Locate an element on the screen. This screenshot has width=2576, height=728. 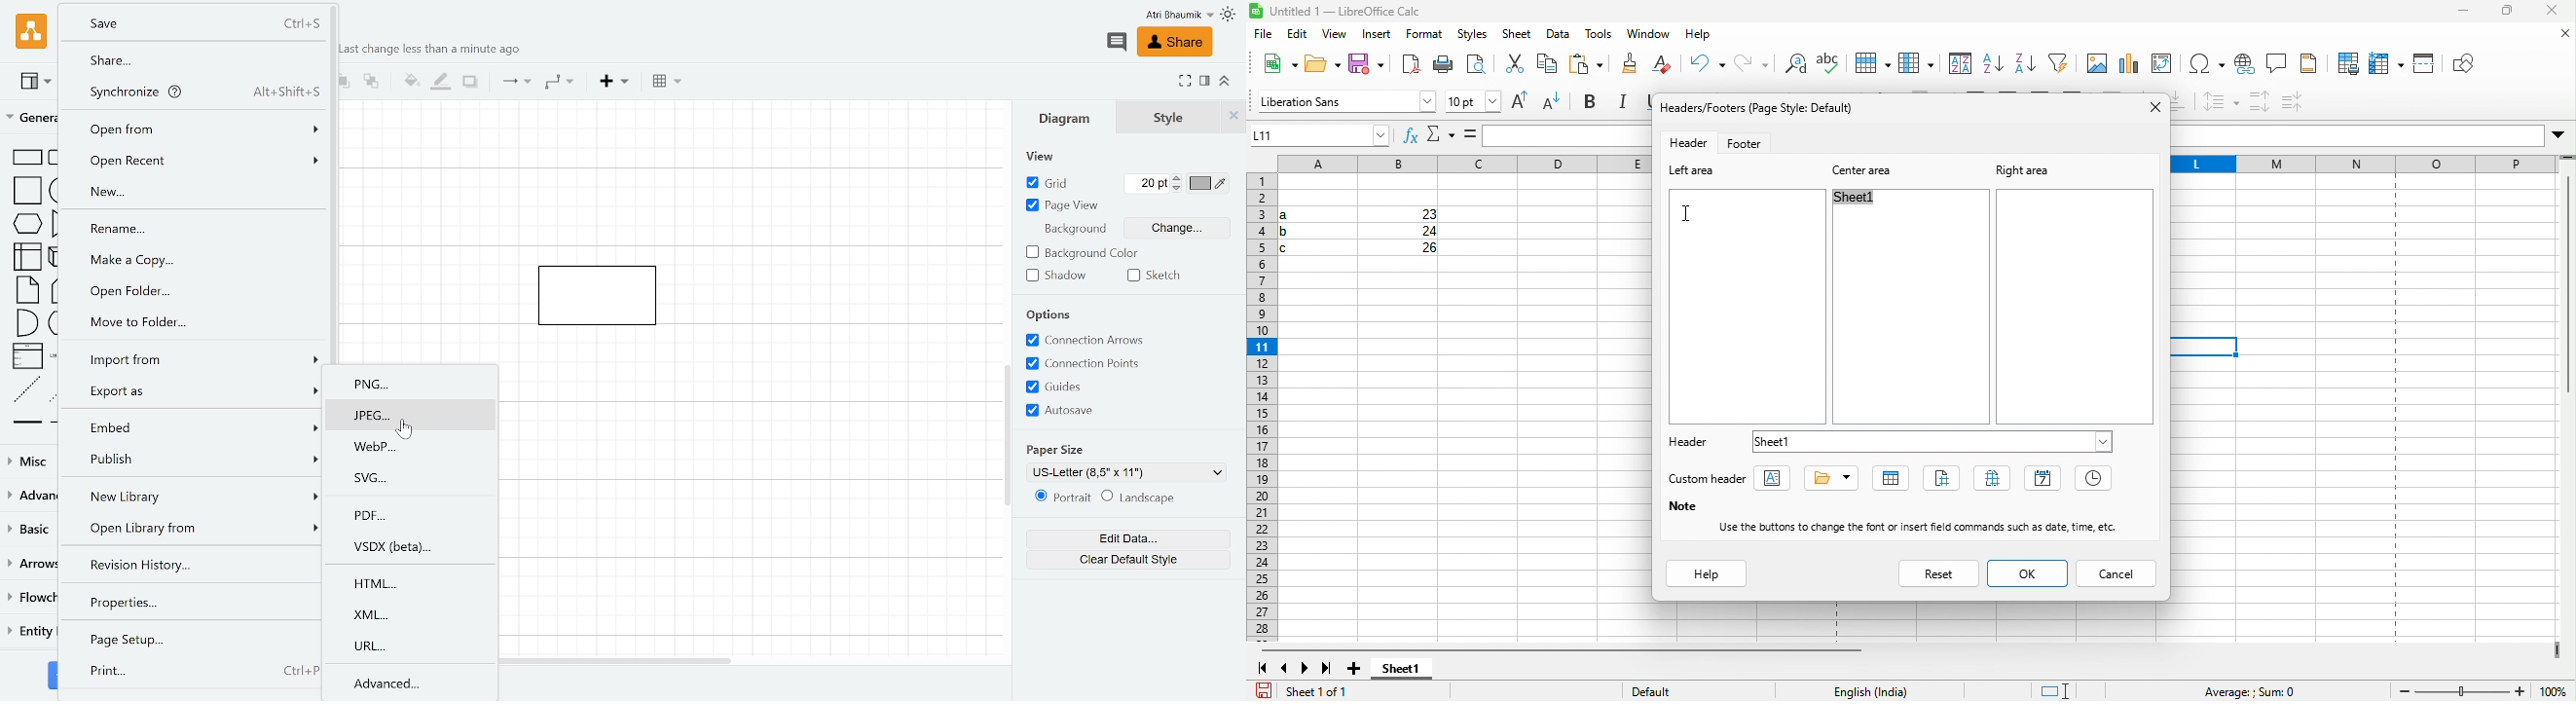
average sum=0 is located at coordinates (2246, 689).